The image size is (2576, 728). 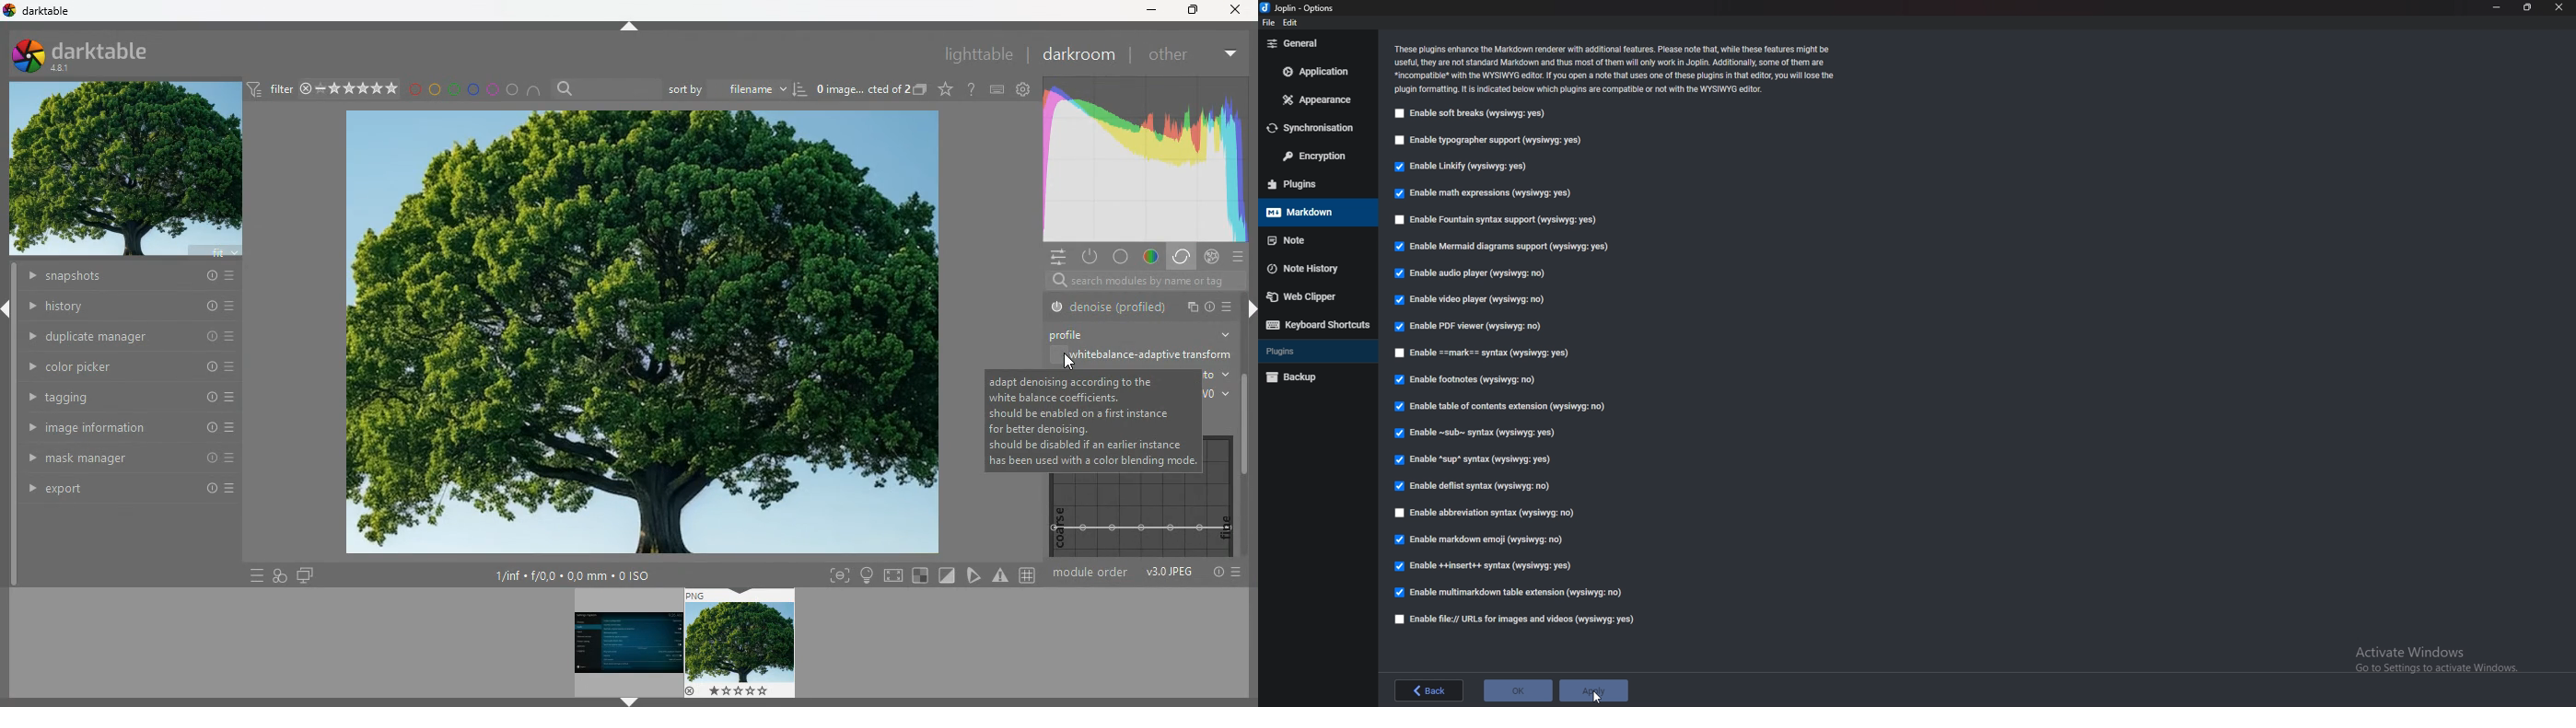 What do you see at coordinates (1475, 114) in the screenshot?
I see `enable soft breaks` at bounding box center [1475, 114].